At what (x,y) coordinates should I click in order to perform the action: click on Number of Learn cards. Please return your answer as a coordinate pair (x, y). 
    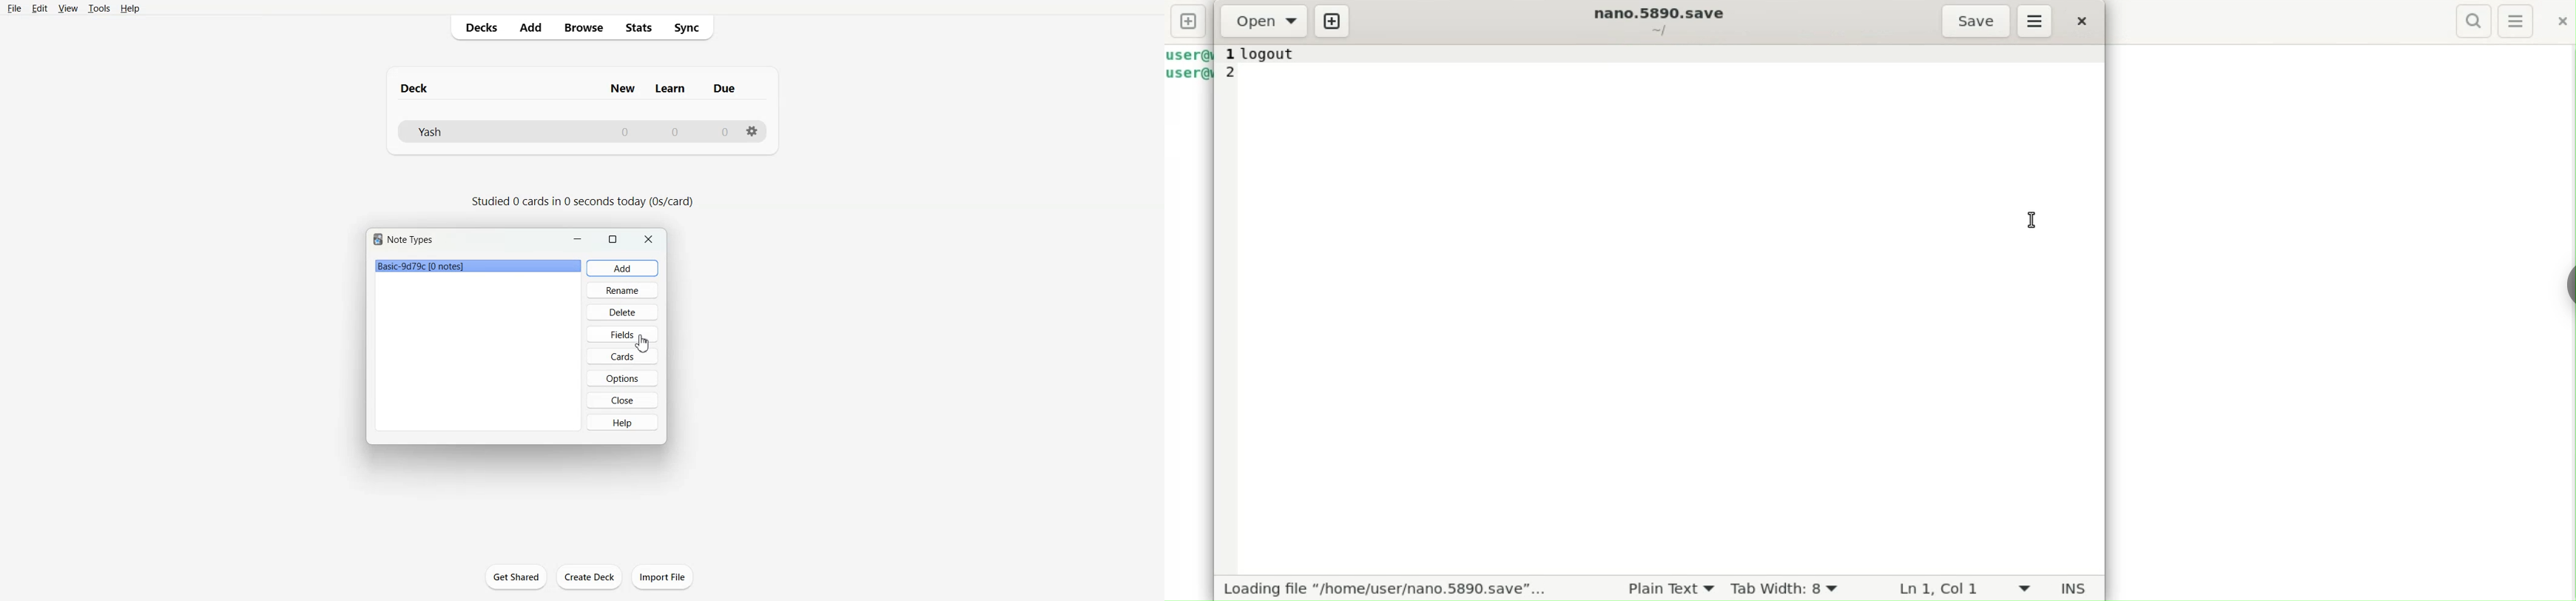
    Looking at the image, I should click on (675, 131).